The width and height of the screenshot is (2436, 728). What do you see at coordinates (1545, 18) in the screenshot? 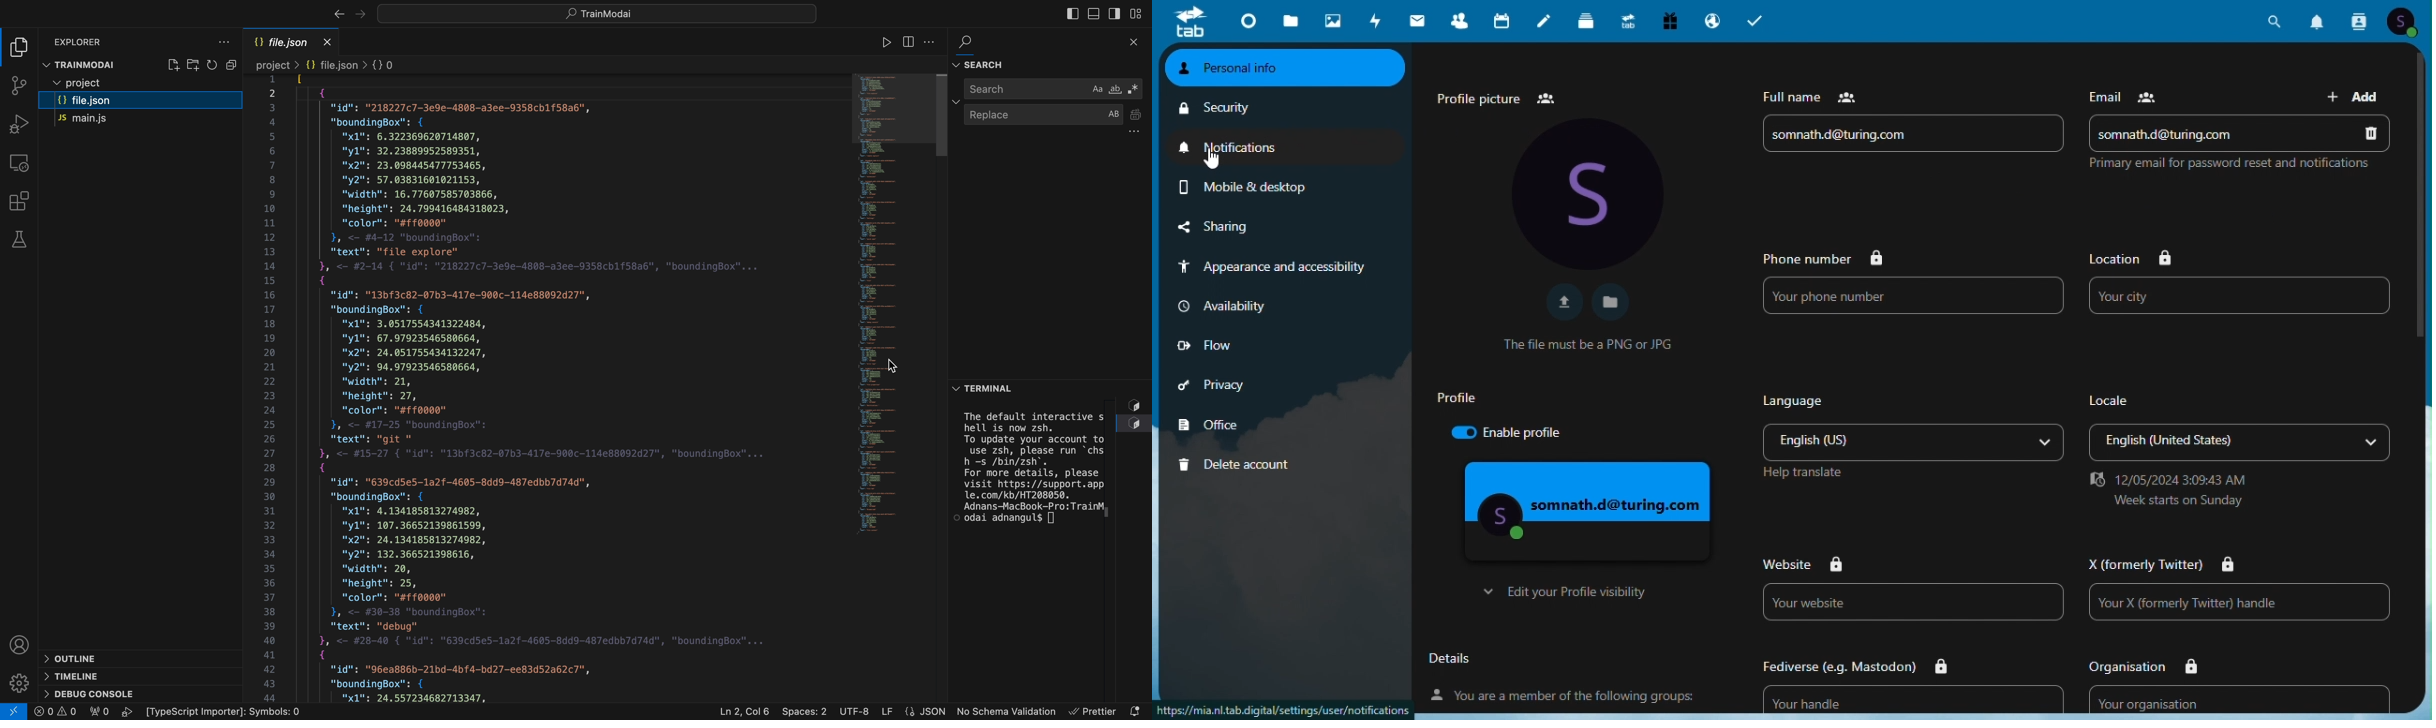
I see `Notes` at bounding box center [1545, 18].